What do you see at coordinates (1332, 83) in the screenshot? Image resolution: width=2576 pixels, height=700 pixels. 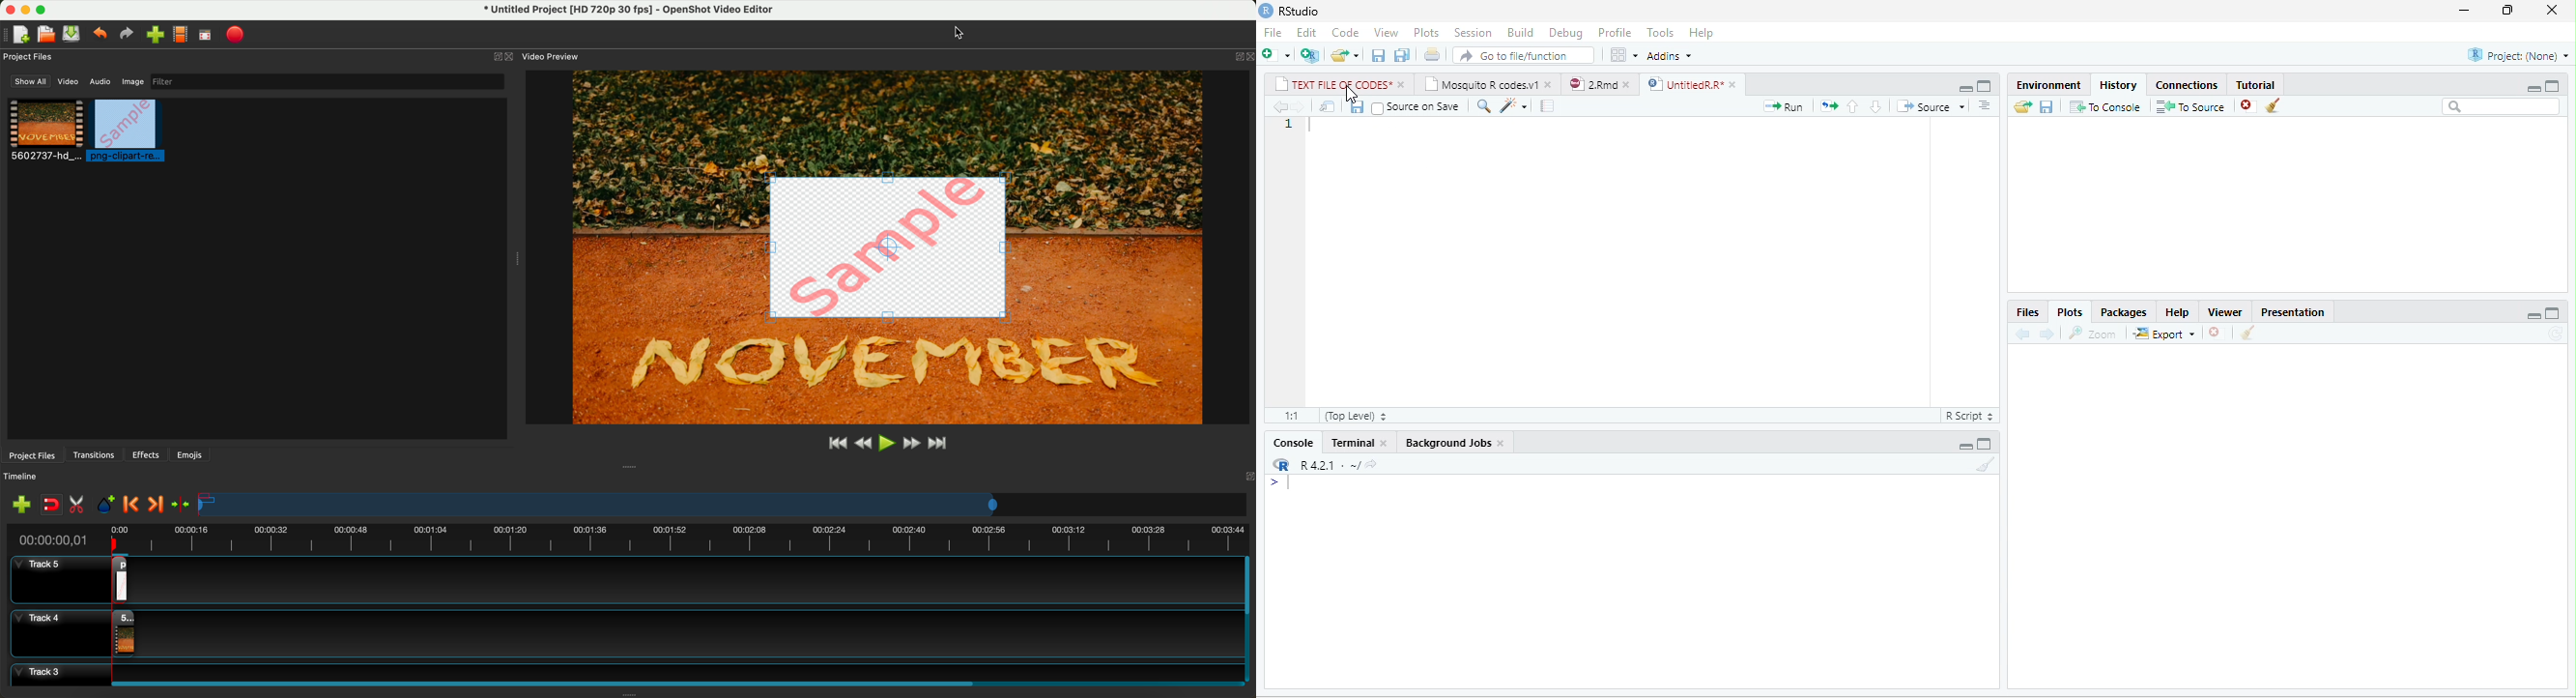 I see `TEXT FILE OF CODES` at bounding box center [1332, 83].